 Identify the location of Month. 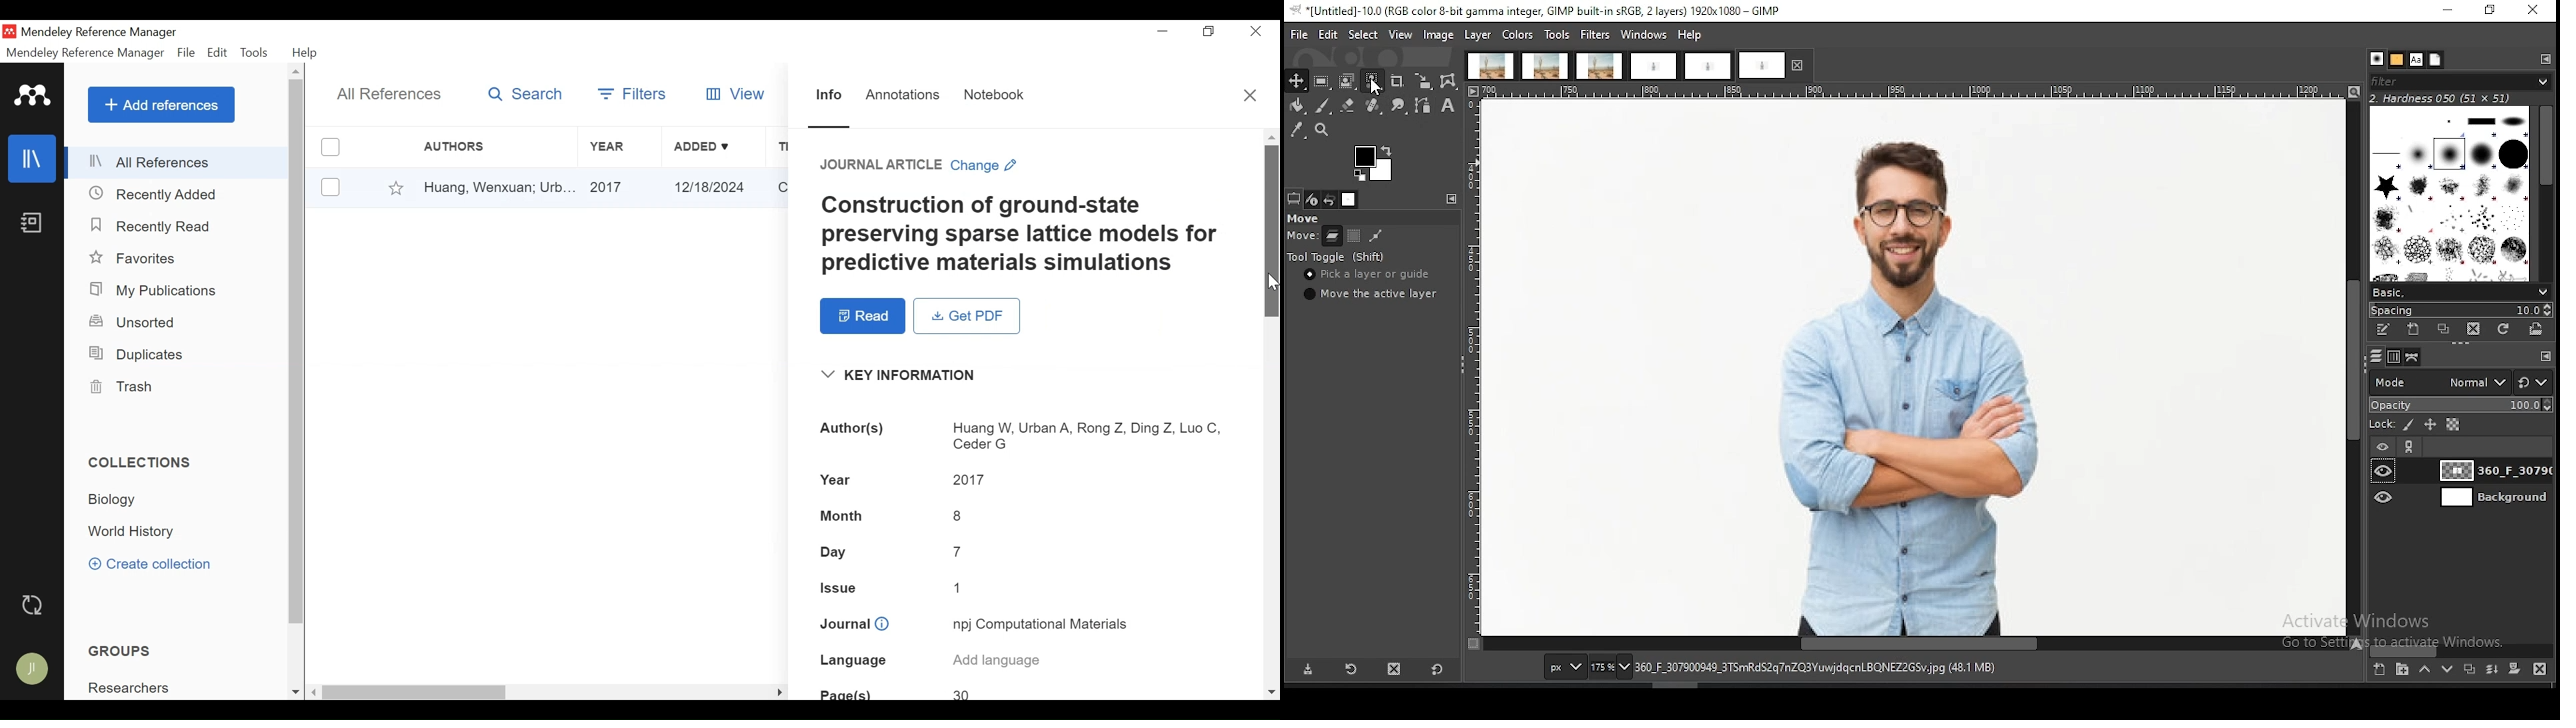
(843, 517).